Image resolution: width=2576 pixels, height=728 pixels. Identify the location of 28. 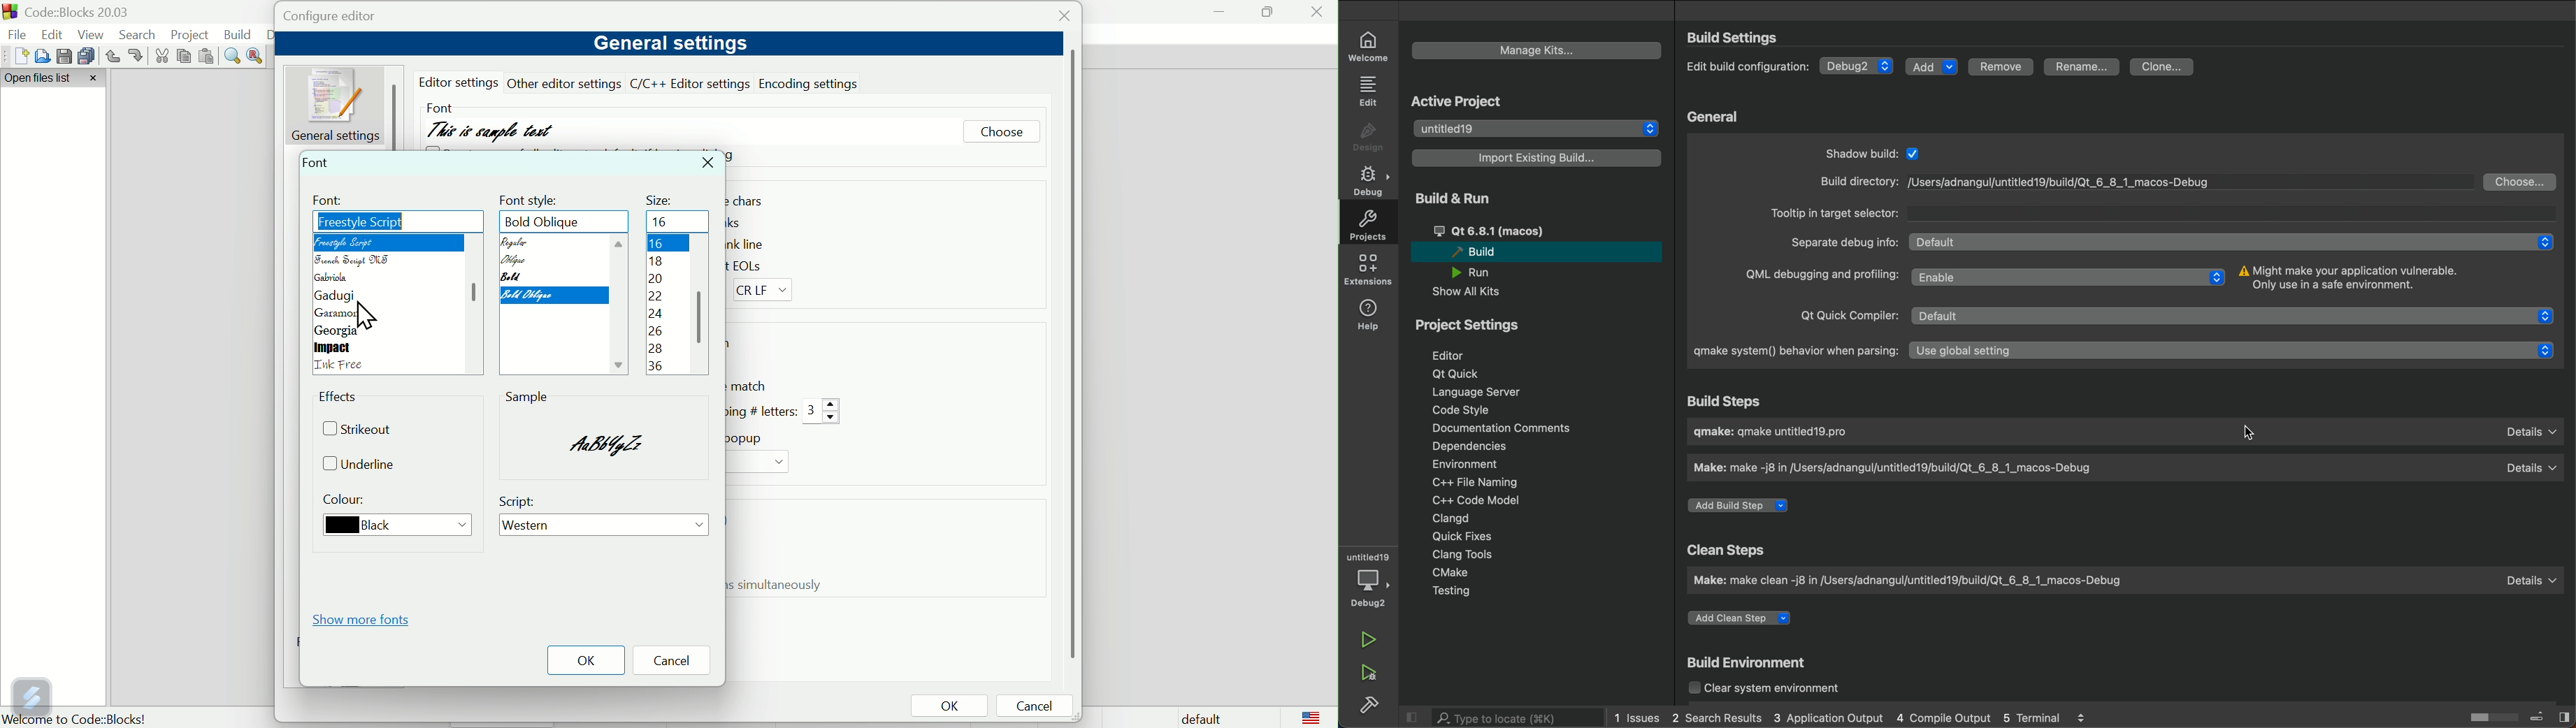
(656, 349).